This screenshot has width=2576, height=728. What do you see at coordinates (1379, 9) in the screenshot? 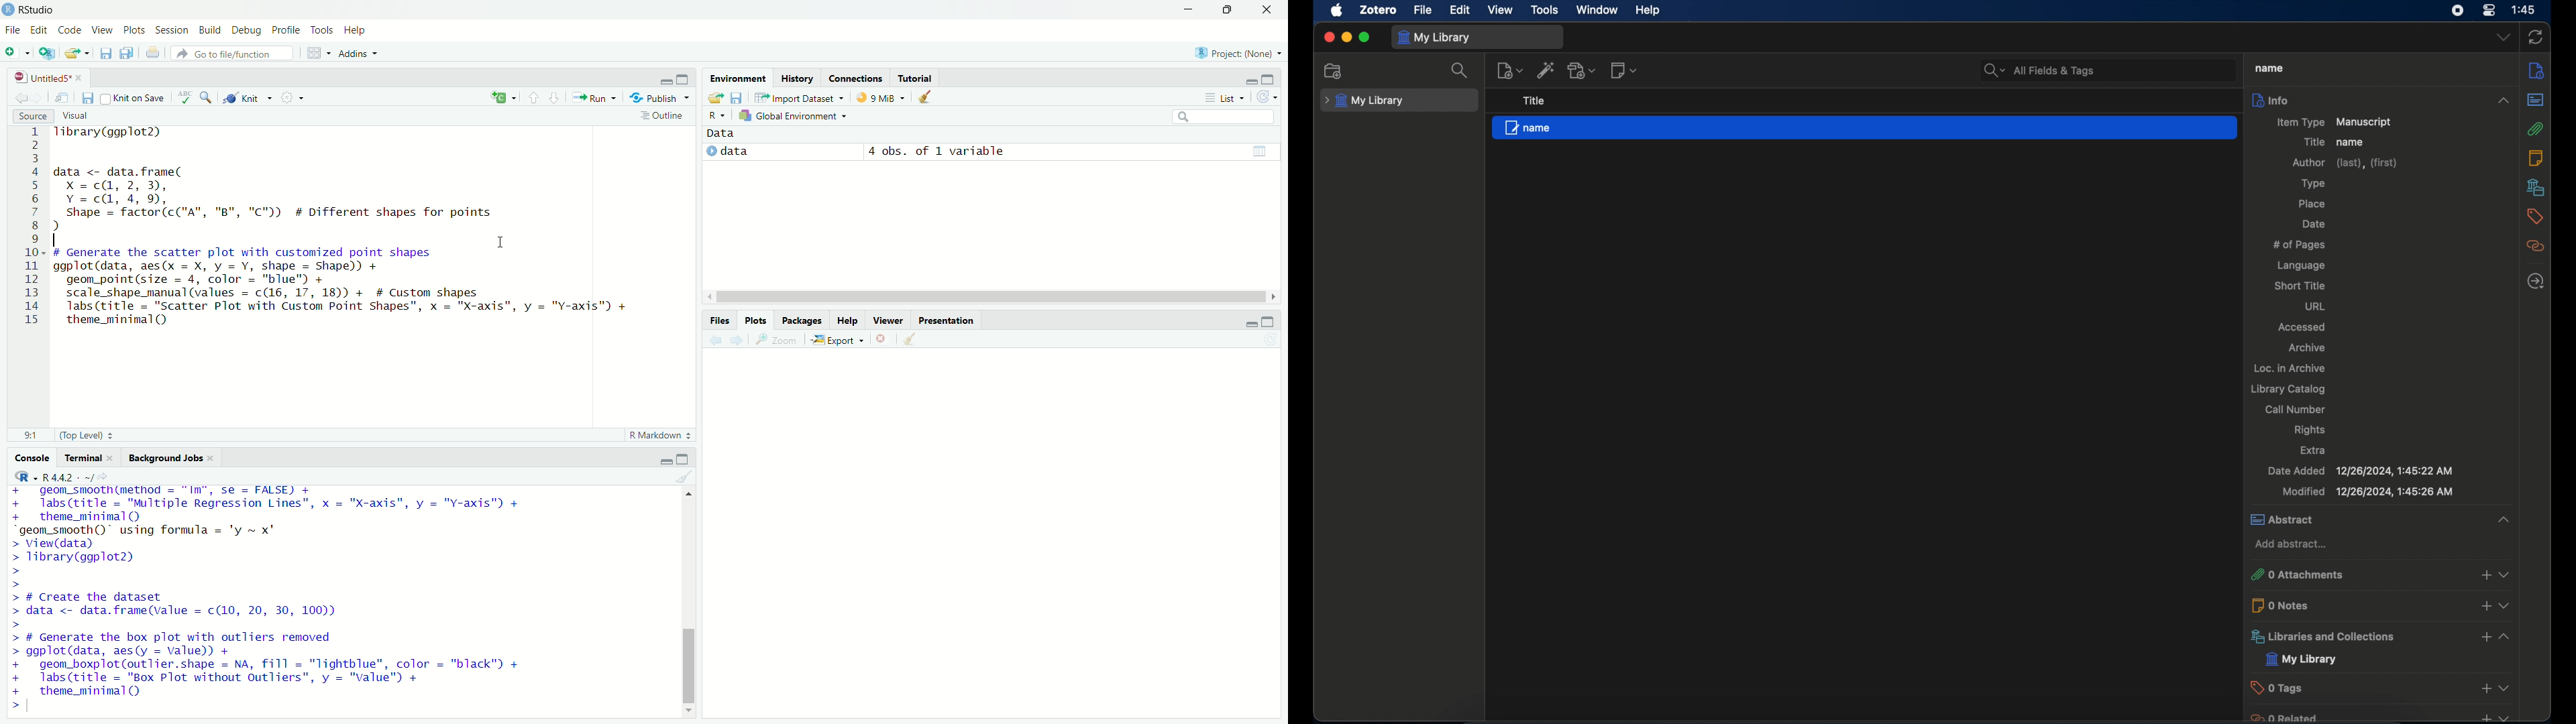
I see `zotero` at bounding box center [1379, 9].